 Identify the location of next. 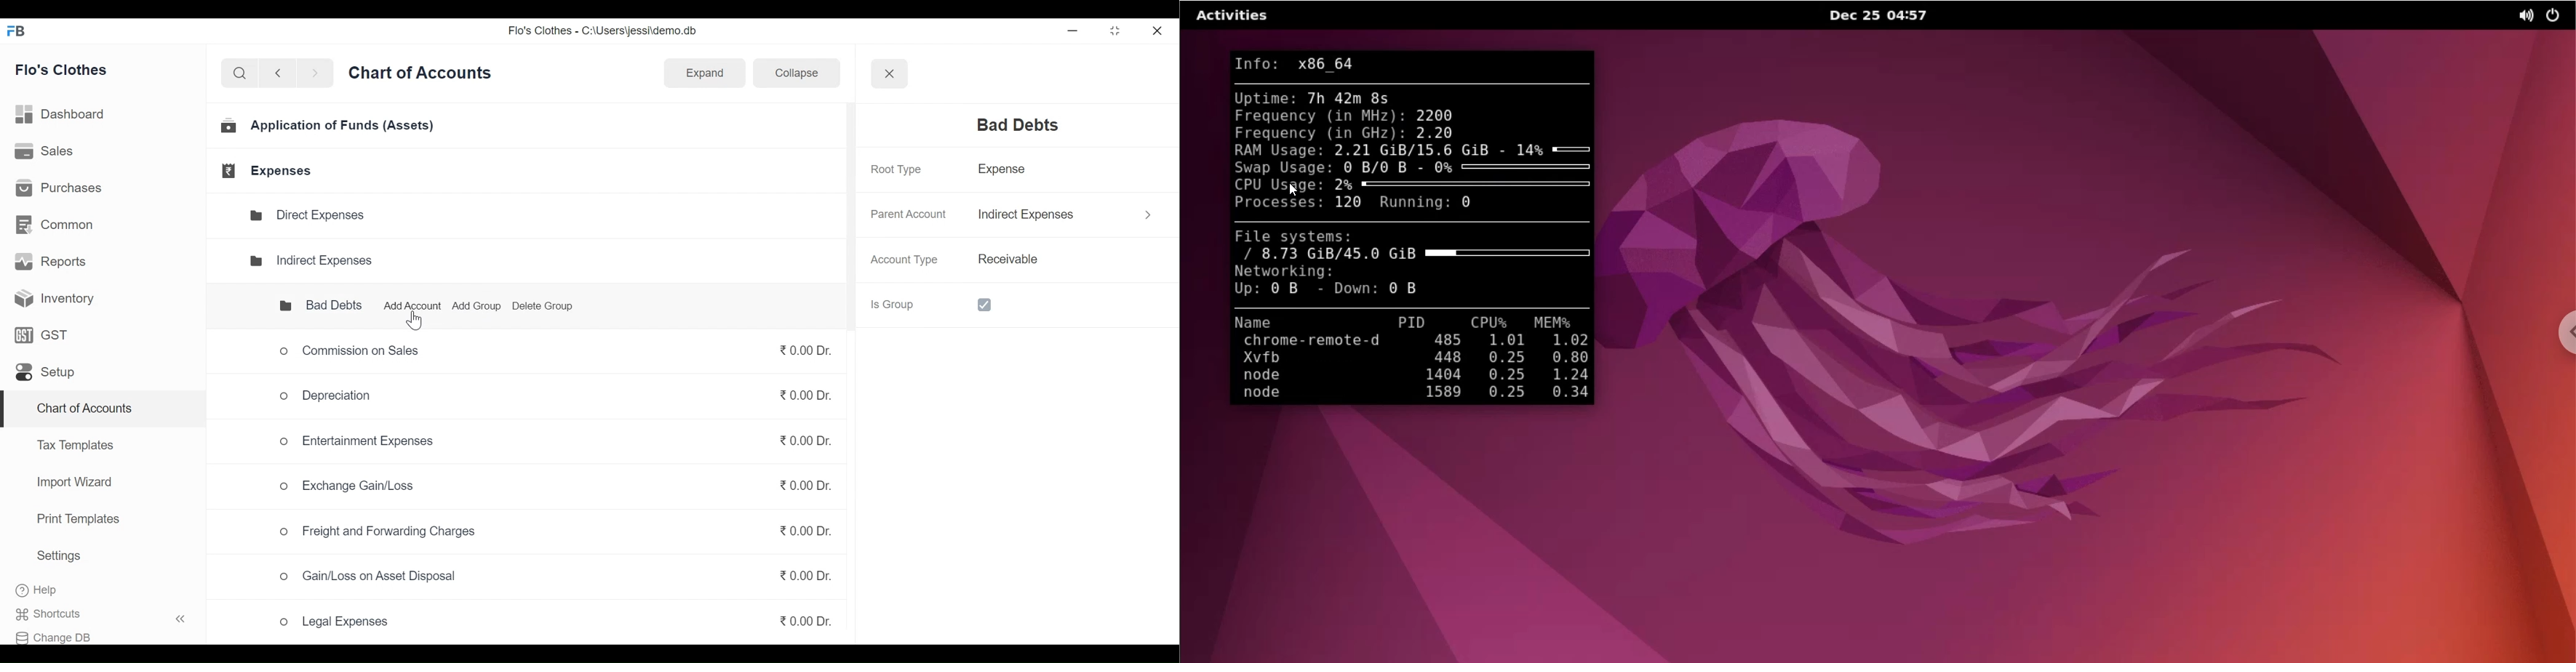
(317, 76).